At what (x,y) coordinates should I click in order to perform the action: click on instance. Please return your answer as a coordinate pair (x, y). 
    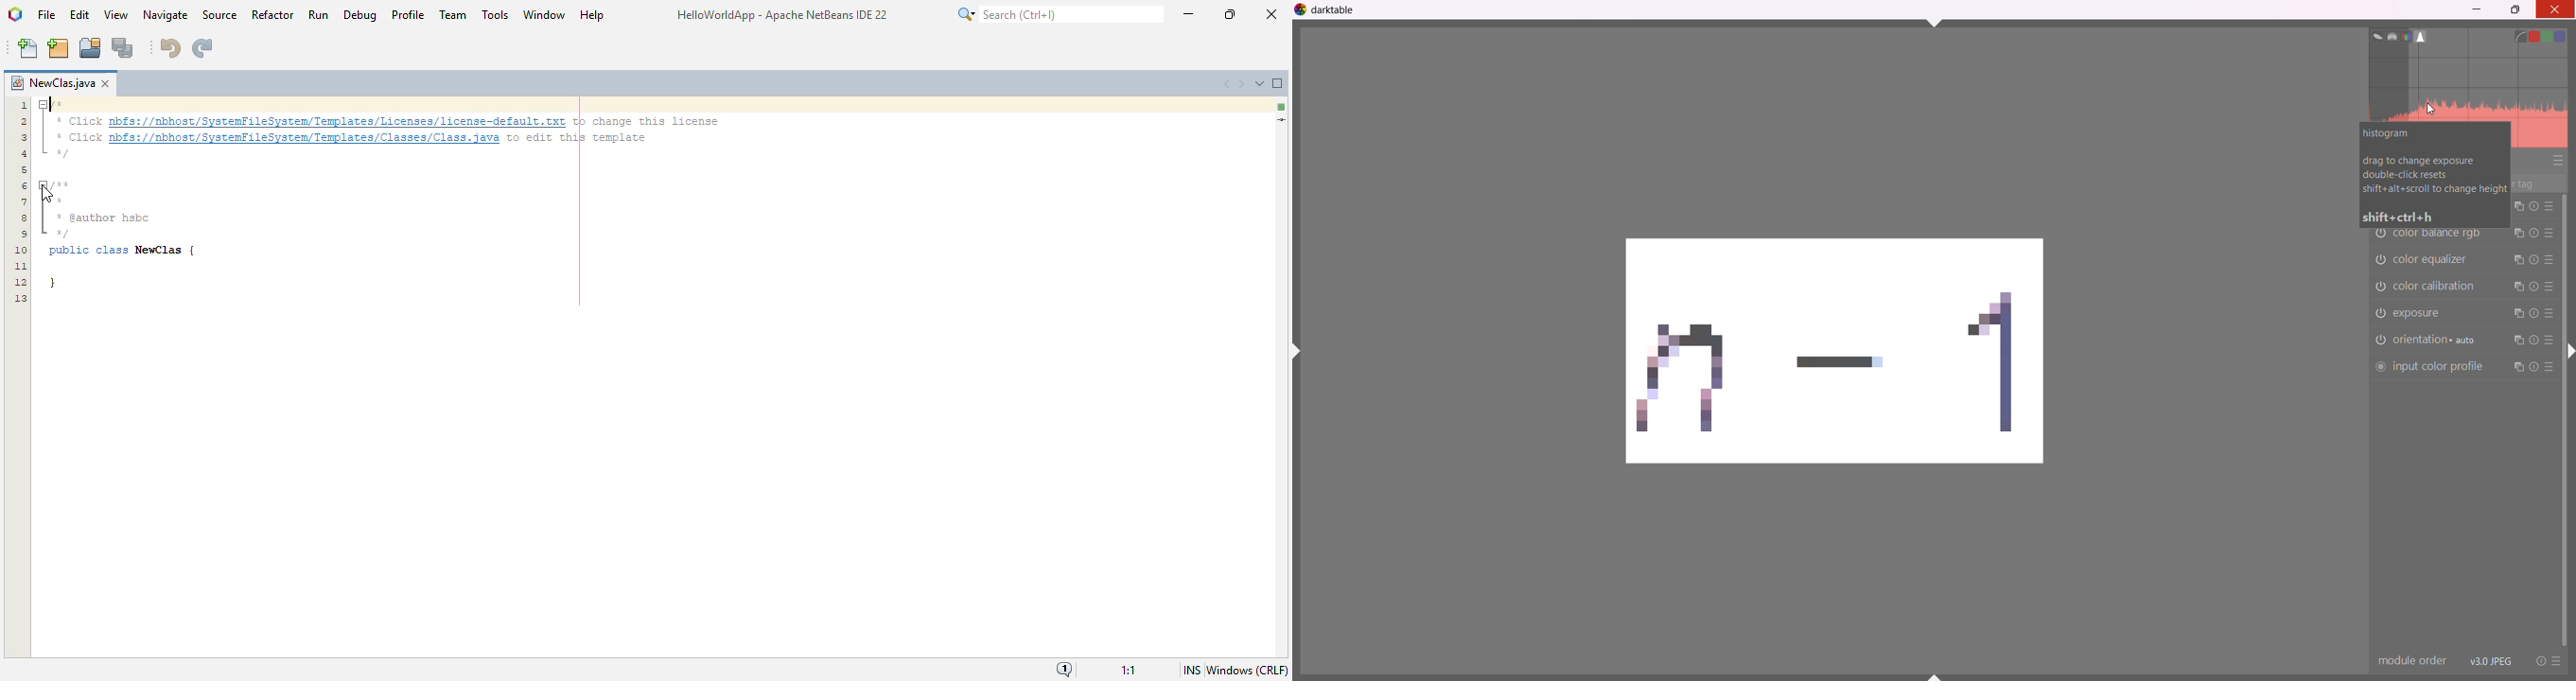
    Looking at the image, I should click on (2518, 234).